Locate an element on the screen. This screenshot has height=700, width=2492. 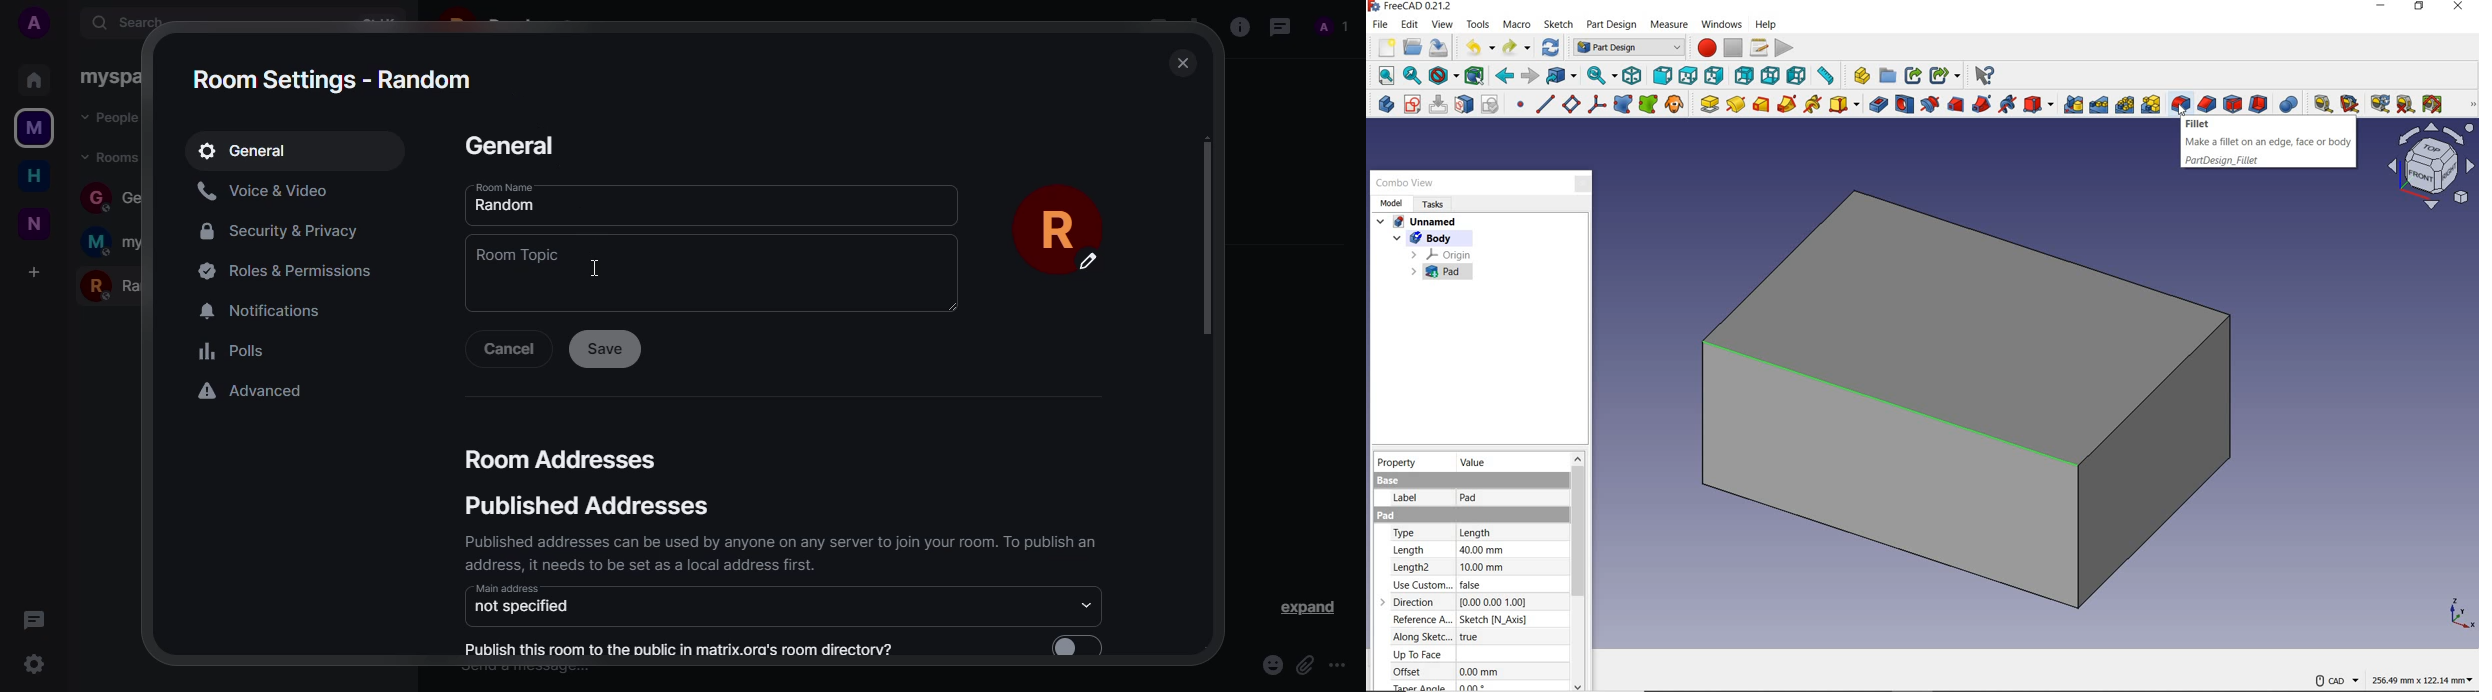
direction is located at coordinates (1410, 601).